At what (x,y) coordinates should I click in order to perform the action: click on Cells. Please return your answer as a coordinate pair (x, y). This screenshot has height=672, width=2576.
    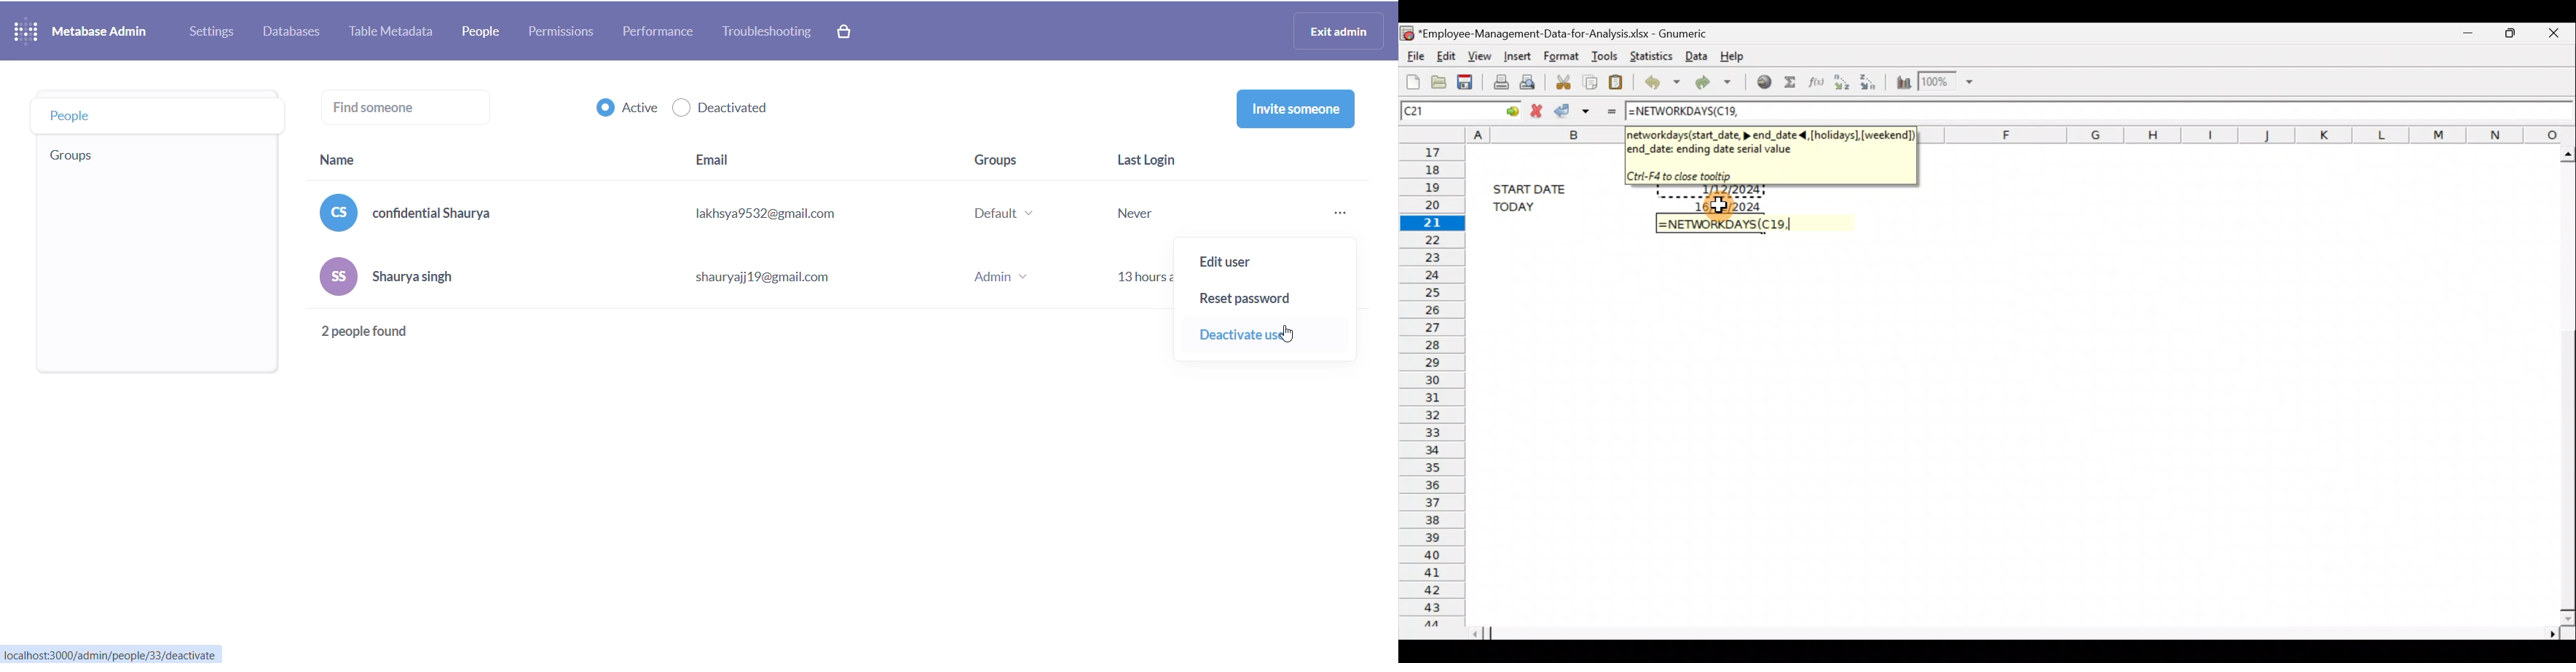
    Looking at the image, I should click on (2005, 436).